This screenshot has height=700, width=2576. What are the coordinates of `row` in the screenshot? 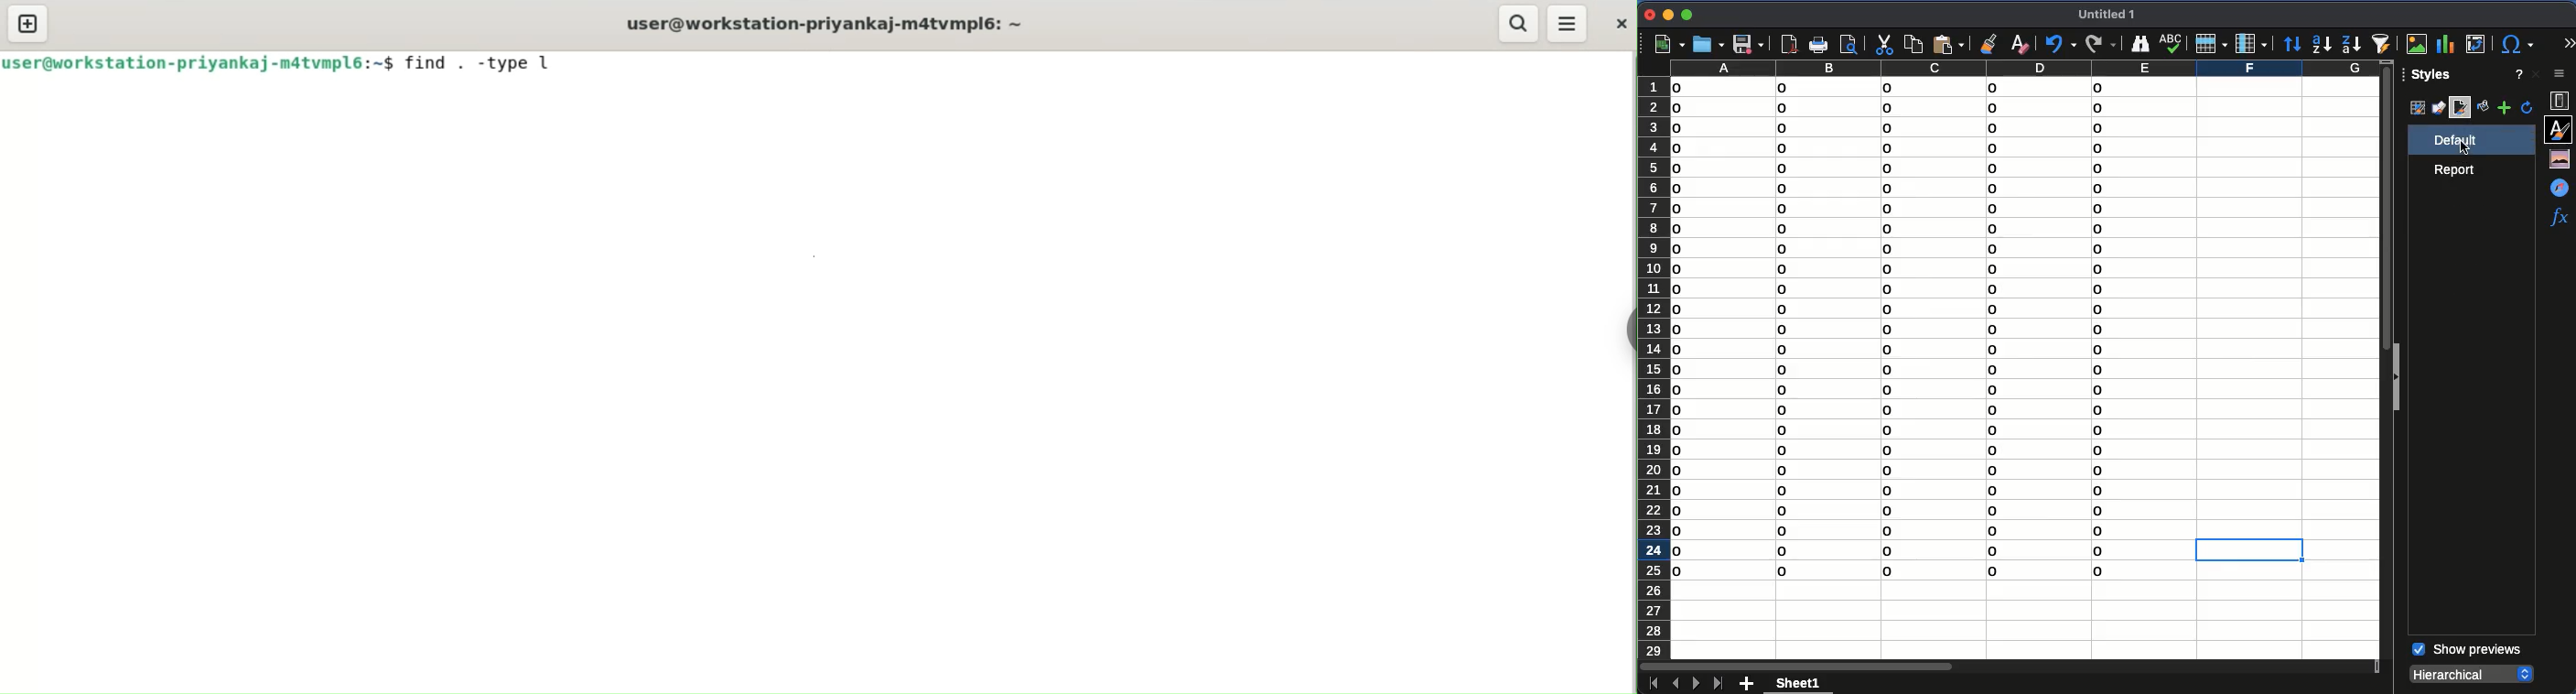 It's located at (2212, 44).